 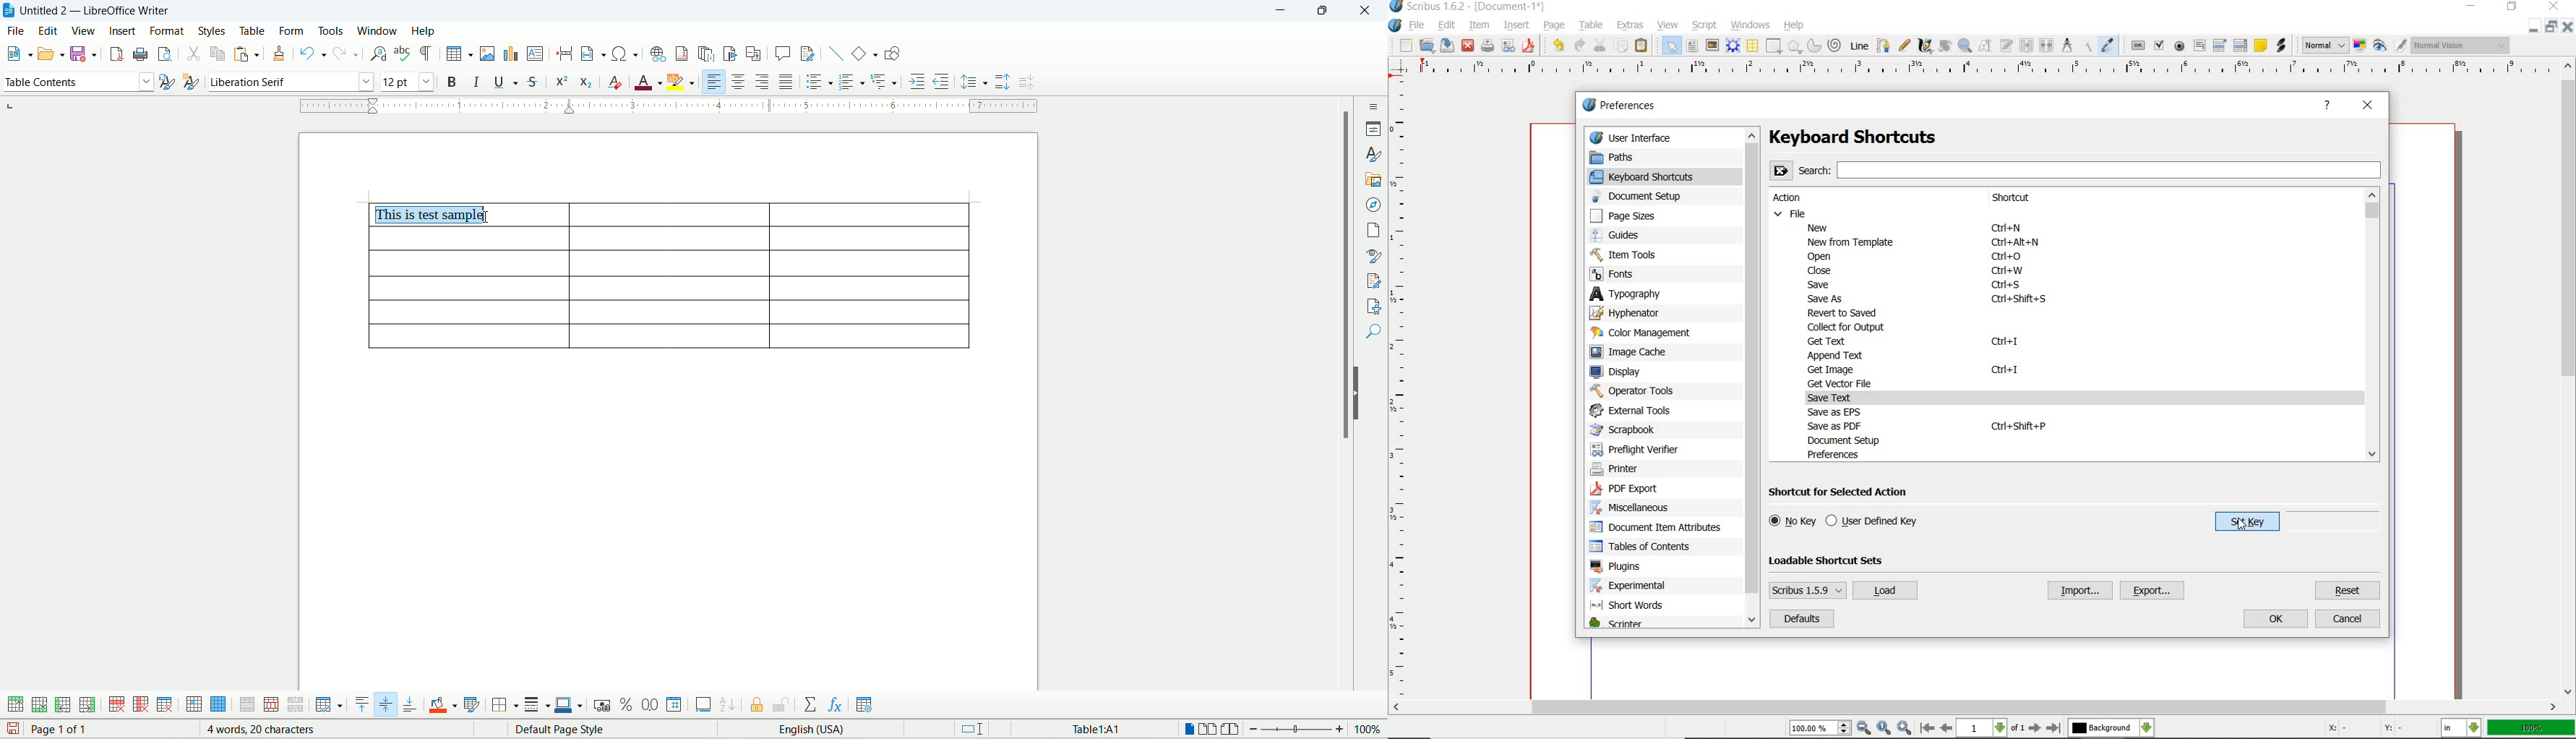 I want to click on page sizes, so click(x=1633, y=216).